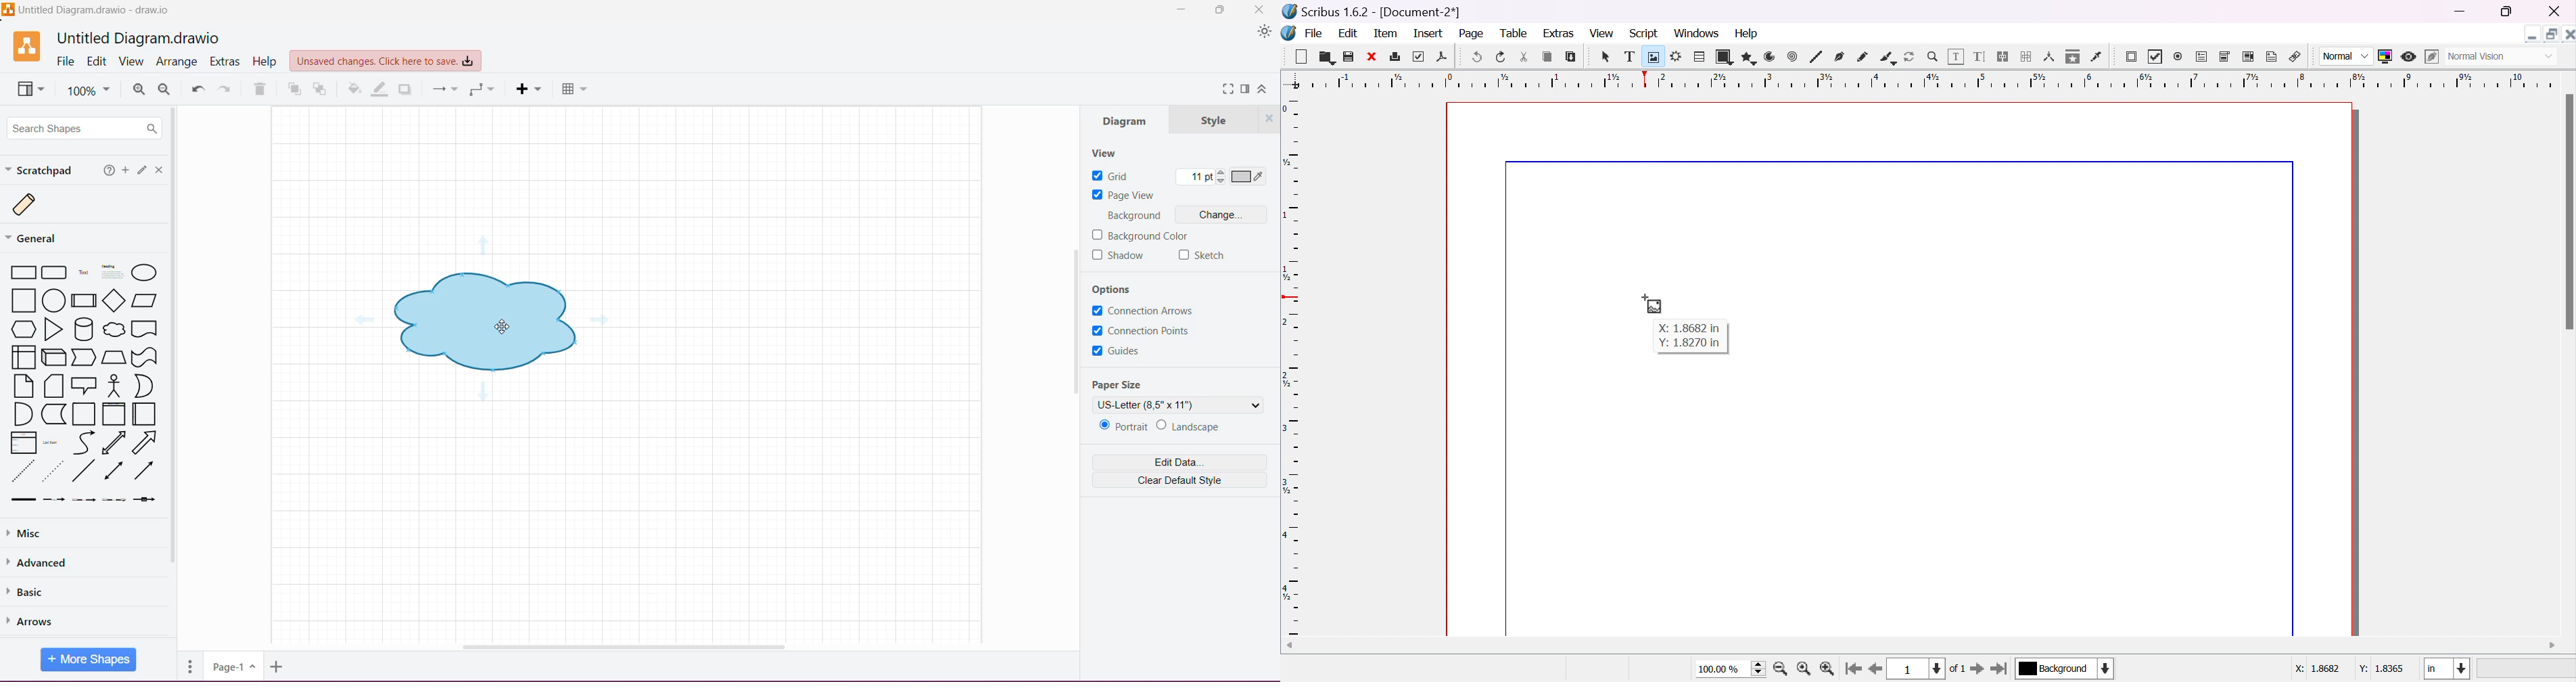 This screenshot has height=700, width=2576. Describe the element at coordinates (1981, 57) in the screenshot. I see `edit text with story editor` at that location.